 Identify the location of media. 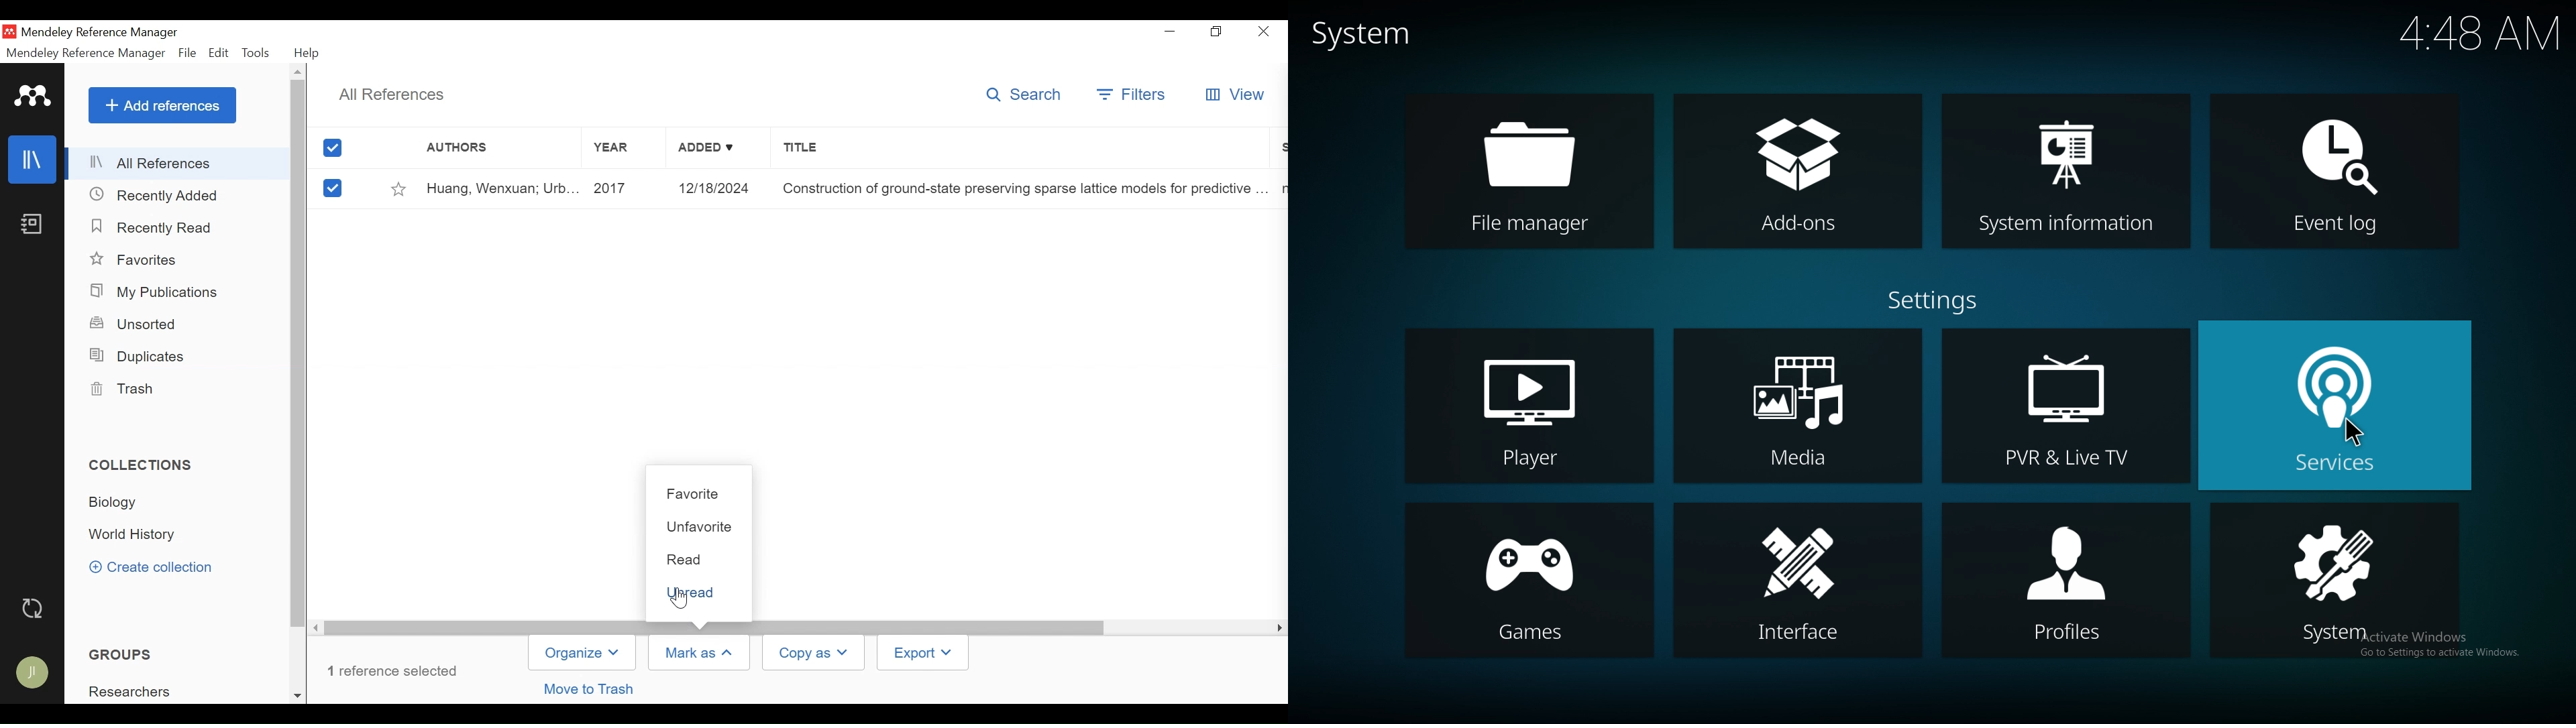
(1799, 404).